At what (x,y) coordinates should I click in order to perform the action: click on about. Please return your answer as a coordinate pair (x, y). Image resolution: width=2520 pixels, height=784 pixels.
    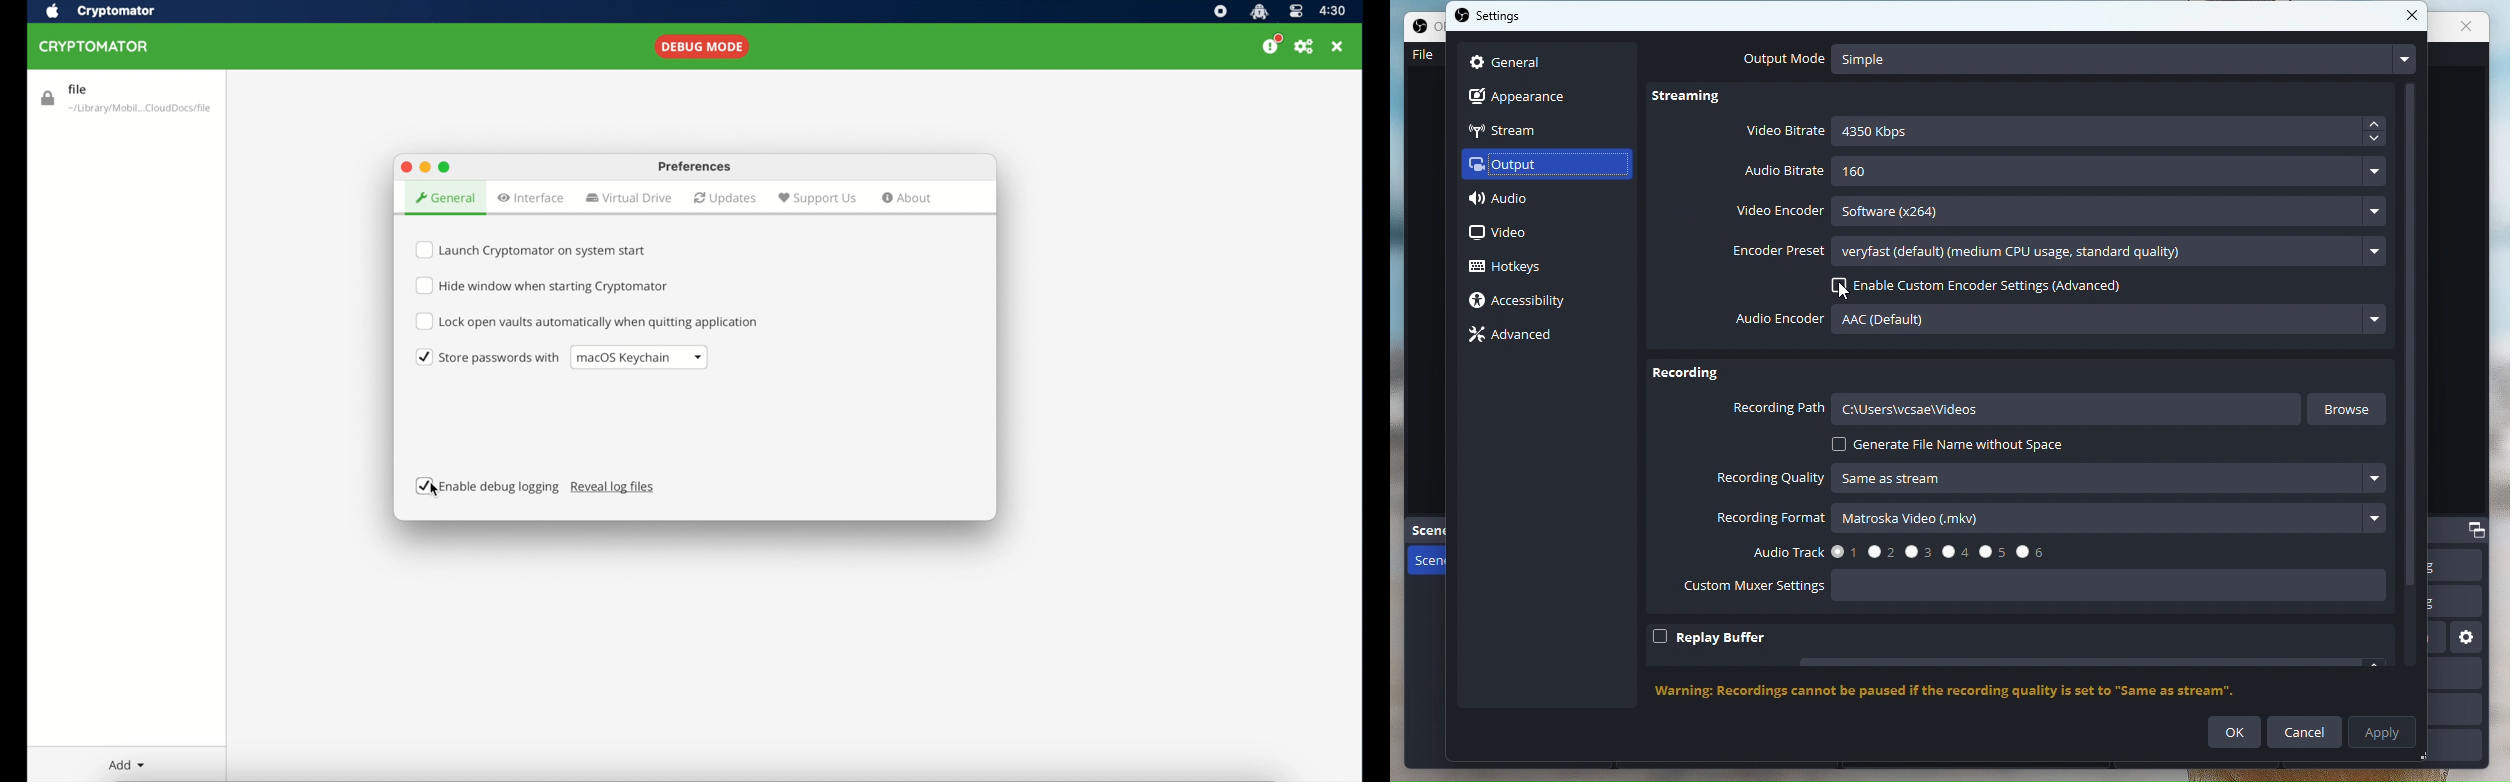
    Looking at the image, I should click on (908, 199).